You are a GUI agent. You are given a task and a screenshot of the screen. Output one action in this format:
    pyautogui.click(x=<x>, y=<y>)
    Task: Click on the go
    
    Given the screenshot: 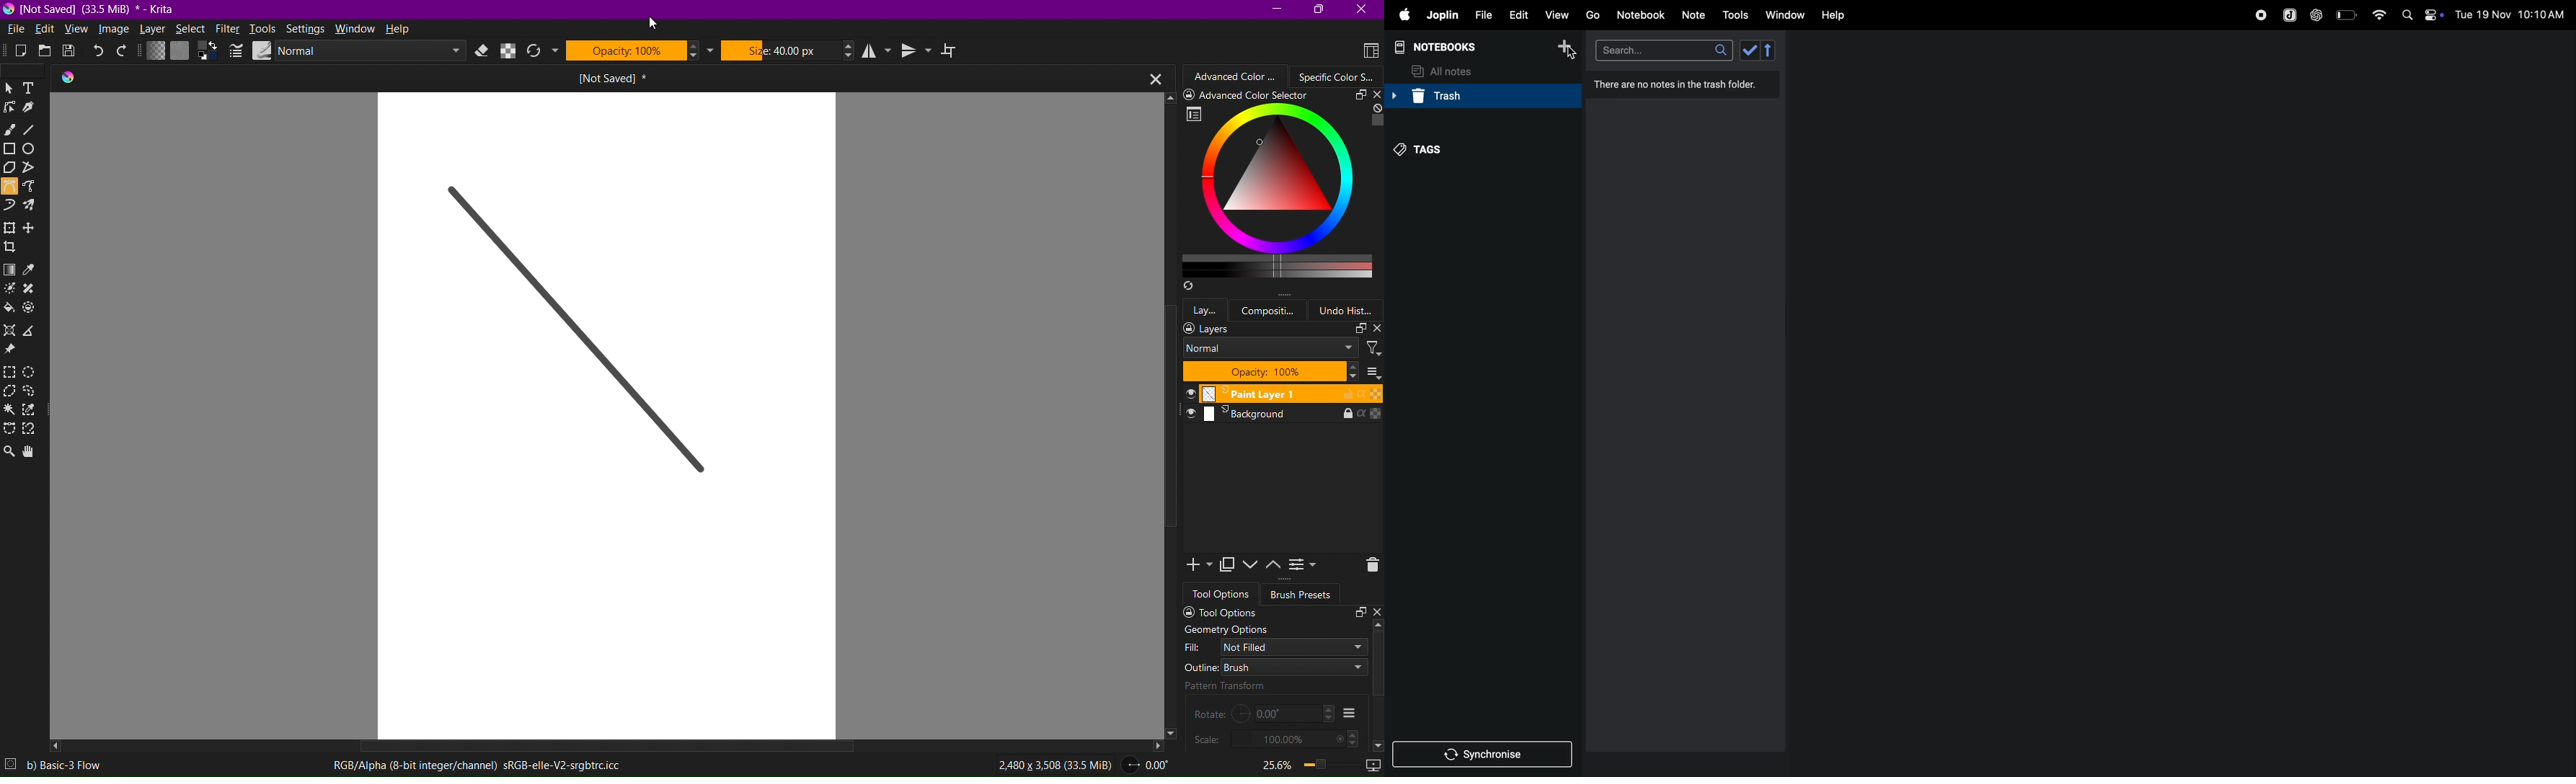 What is the action you would take?
    pyautogui.click(x=1592, y=15)
    